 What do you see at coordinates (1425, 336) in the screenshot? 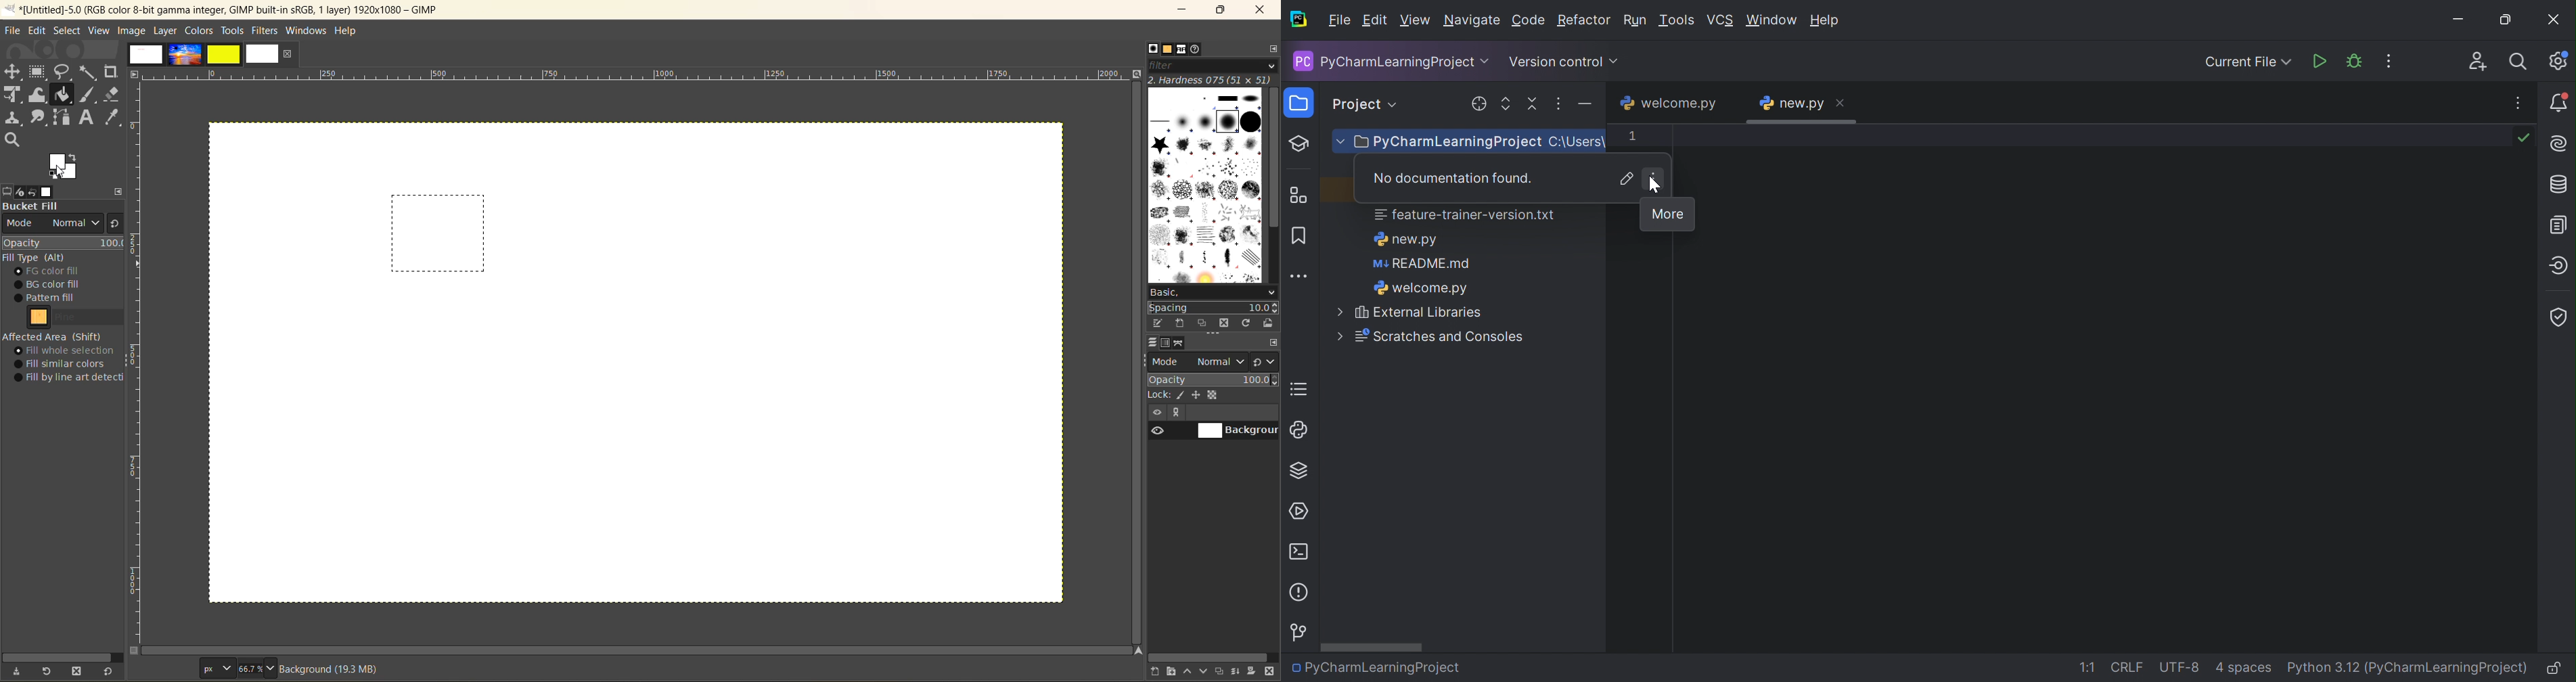
I see `Scratches and Consoles` at bounding box center [1425, 336].